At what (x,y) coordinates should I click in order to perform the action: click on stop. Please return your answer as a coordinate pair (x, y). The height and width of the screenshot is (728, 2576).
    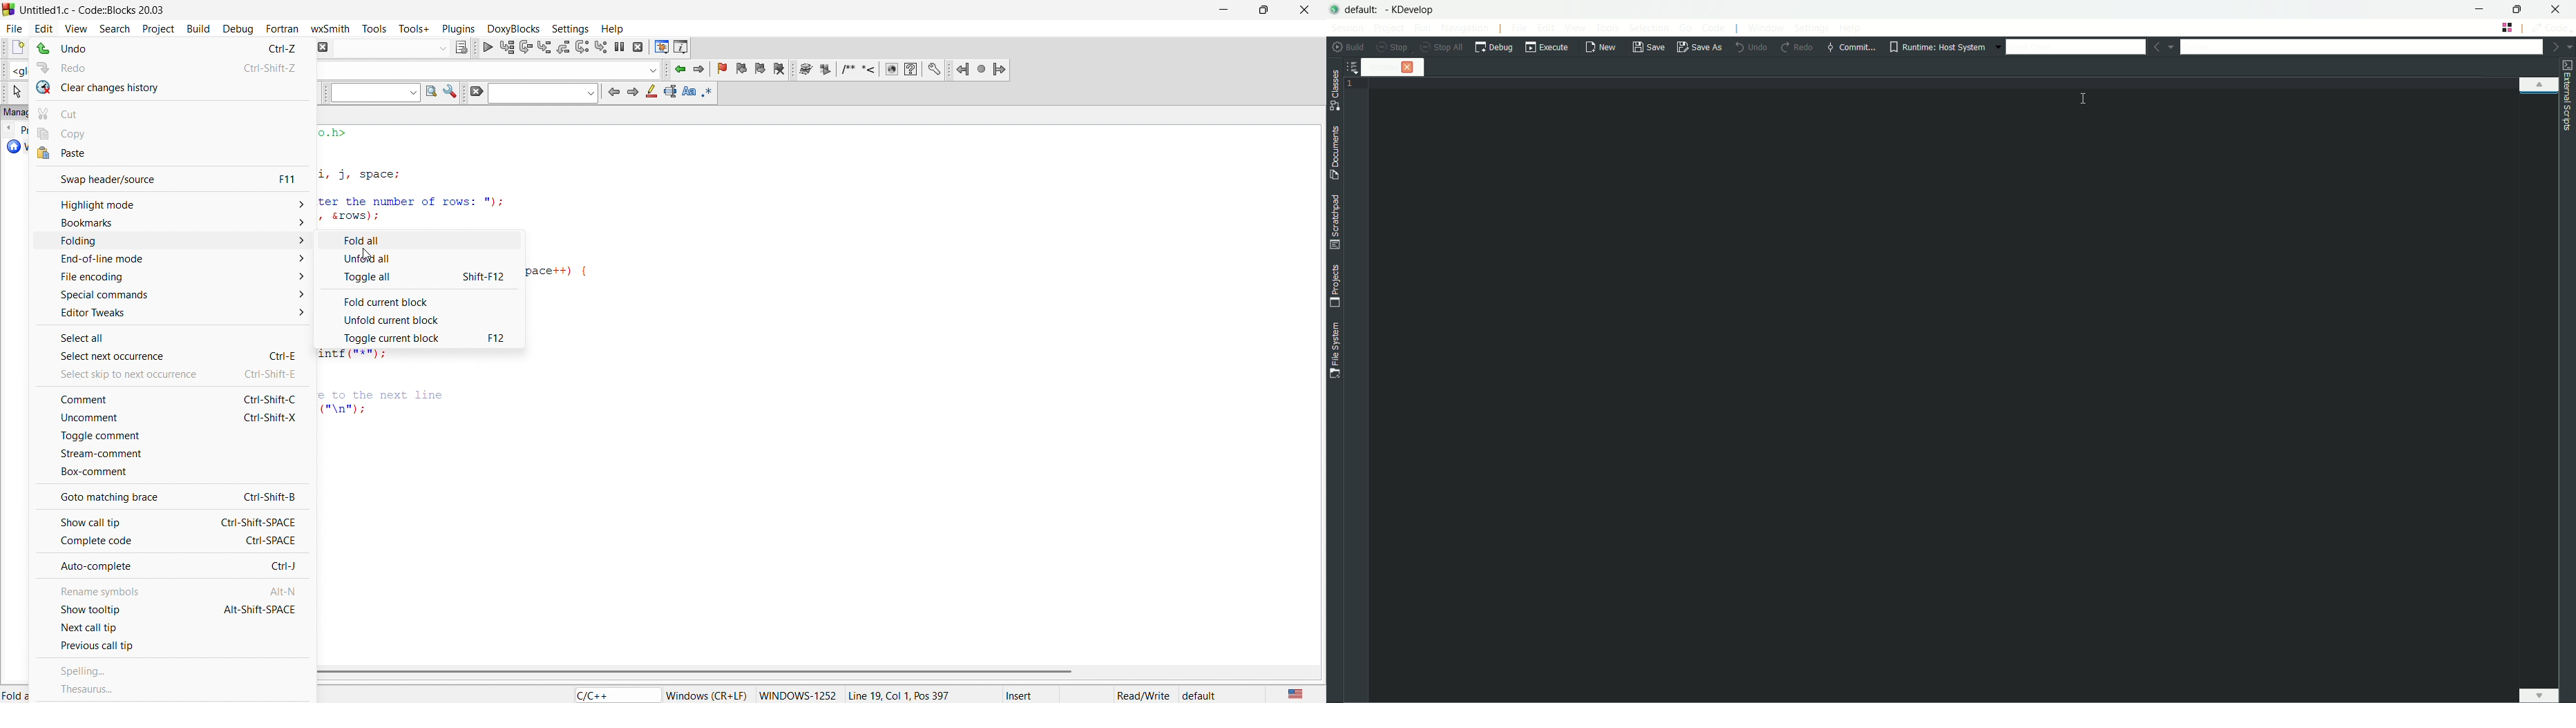
    Looking at the image, I should click on (982, 68).